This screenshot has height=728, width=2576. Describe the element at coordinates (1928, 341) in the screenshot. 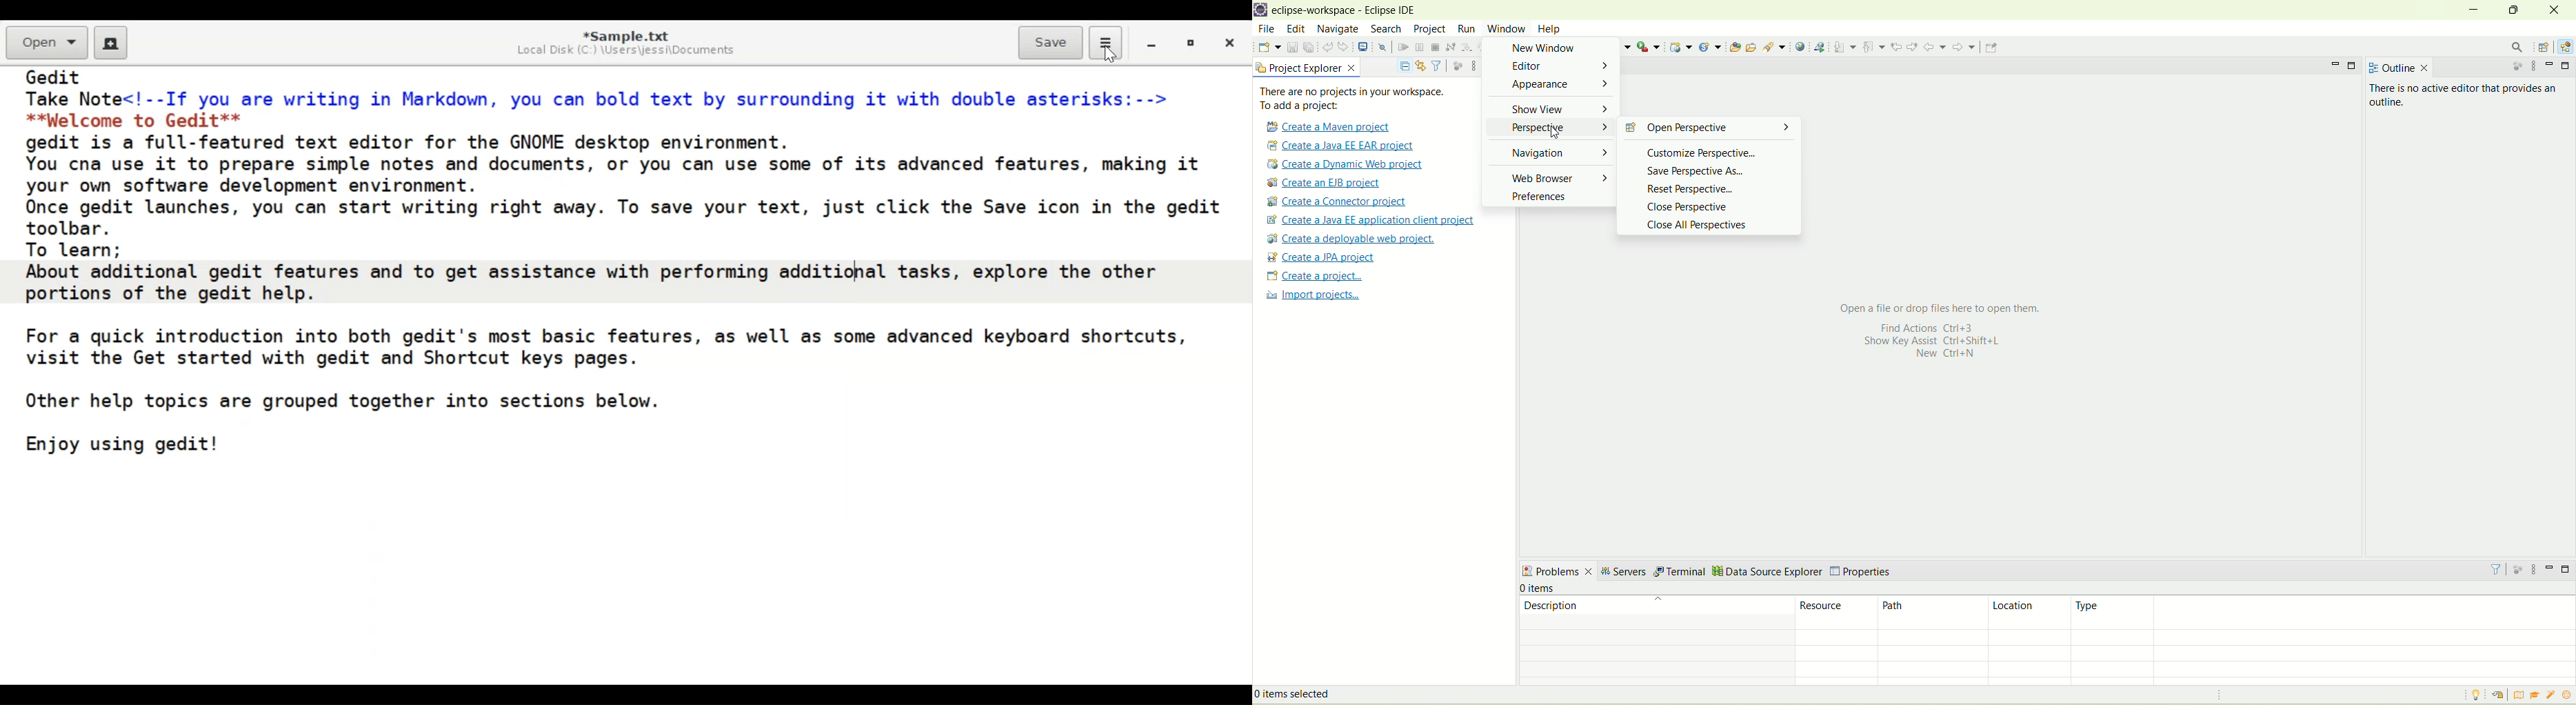

I see `Show Key assist Ctrl+Shift+L` at that location.